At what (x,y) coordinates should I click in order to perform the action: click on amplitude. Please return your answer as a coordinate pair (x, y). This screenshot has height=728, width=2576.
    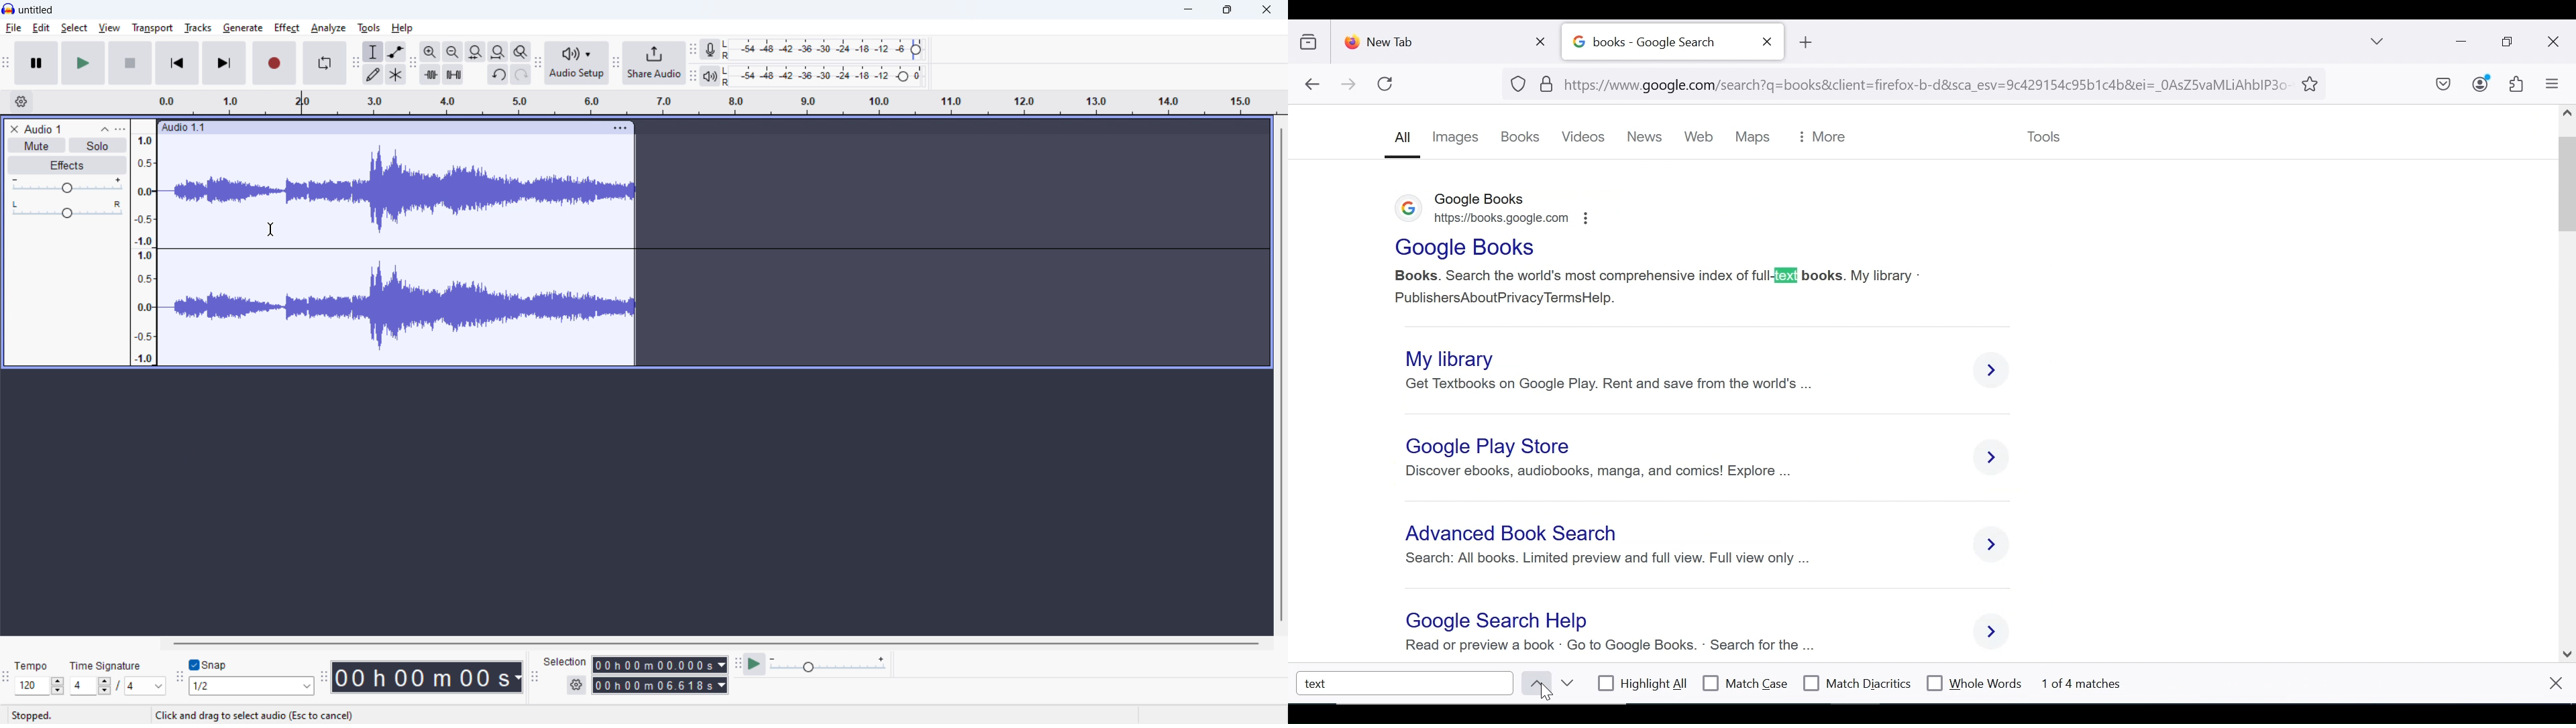
    Looking at the image, I should click on (144, 242).